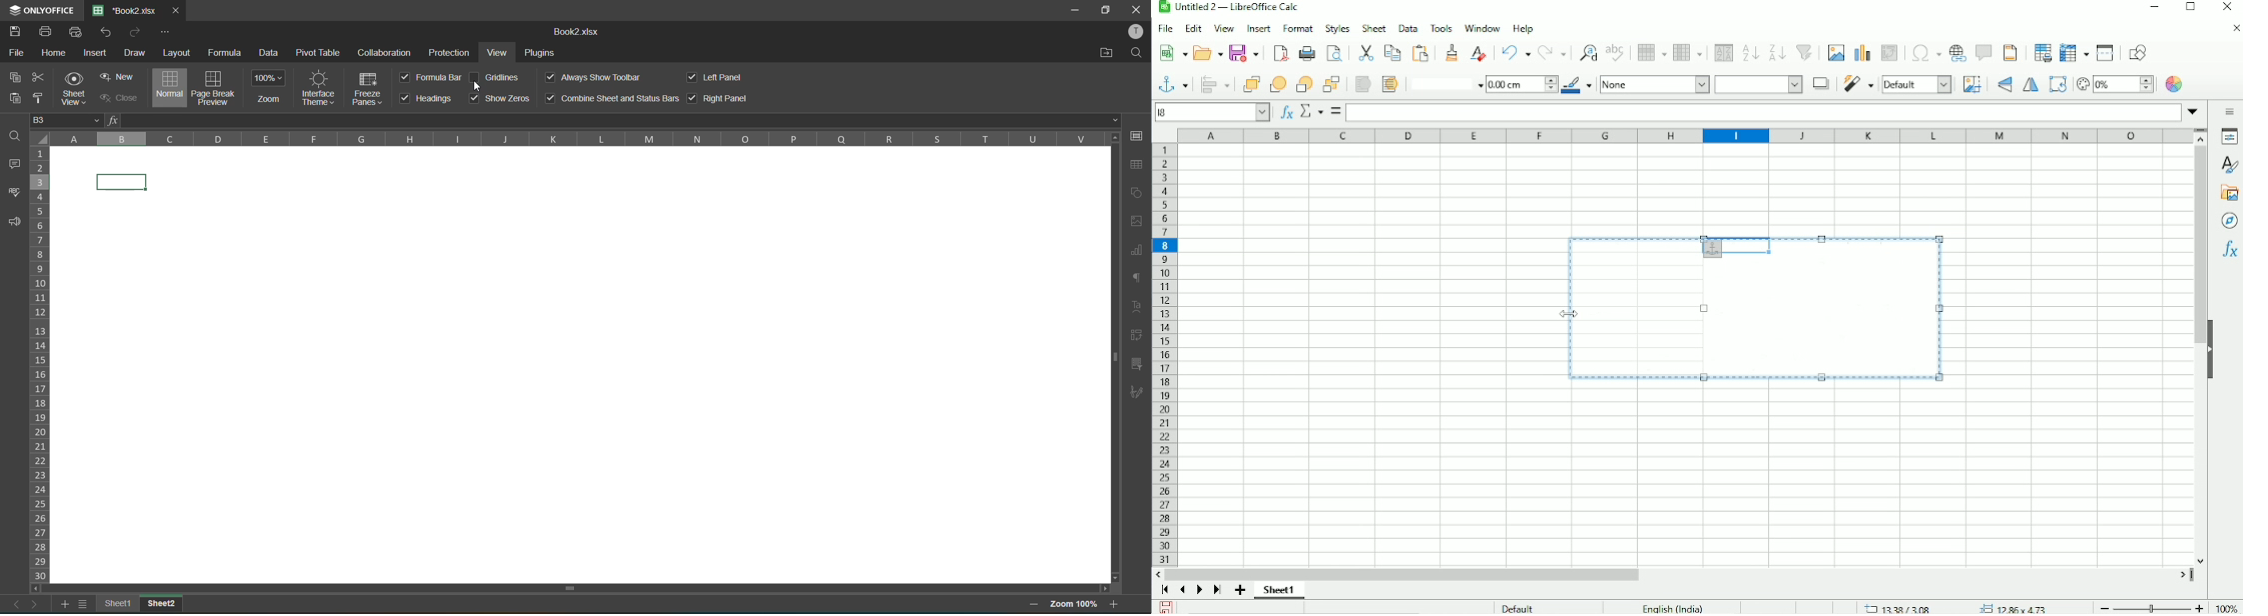  I want to click on zoom factor, so click(1073, 605).